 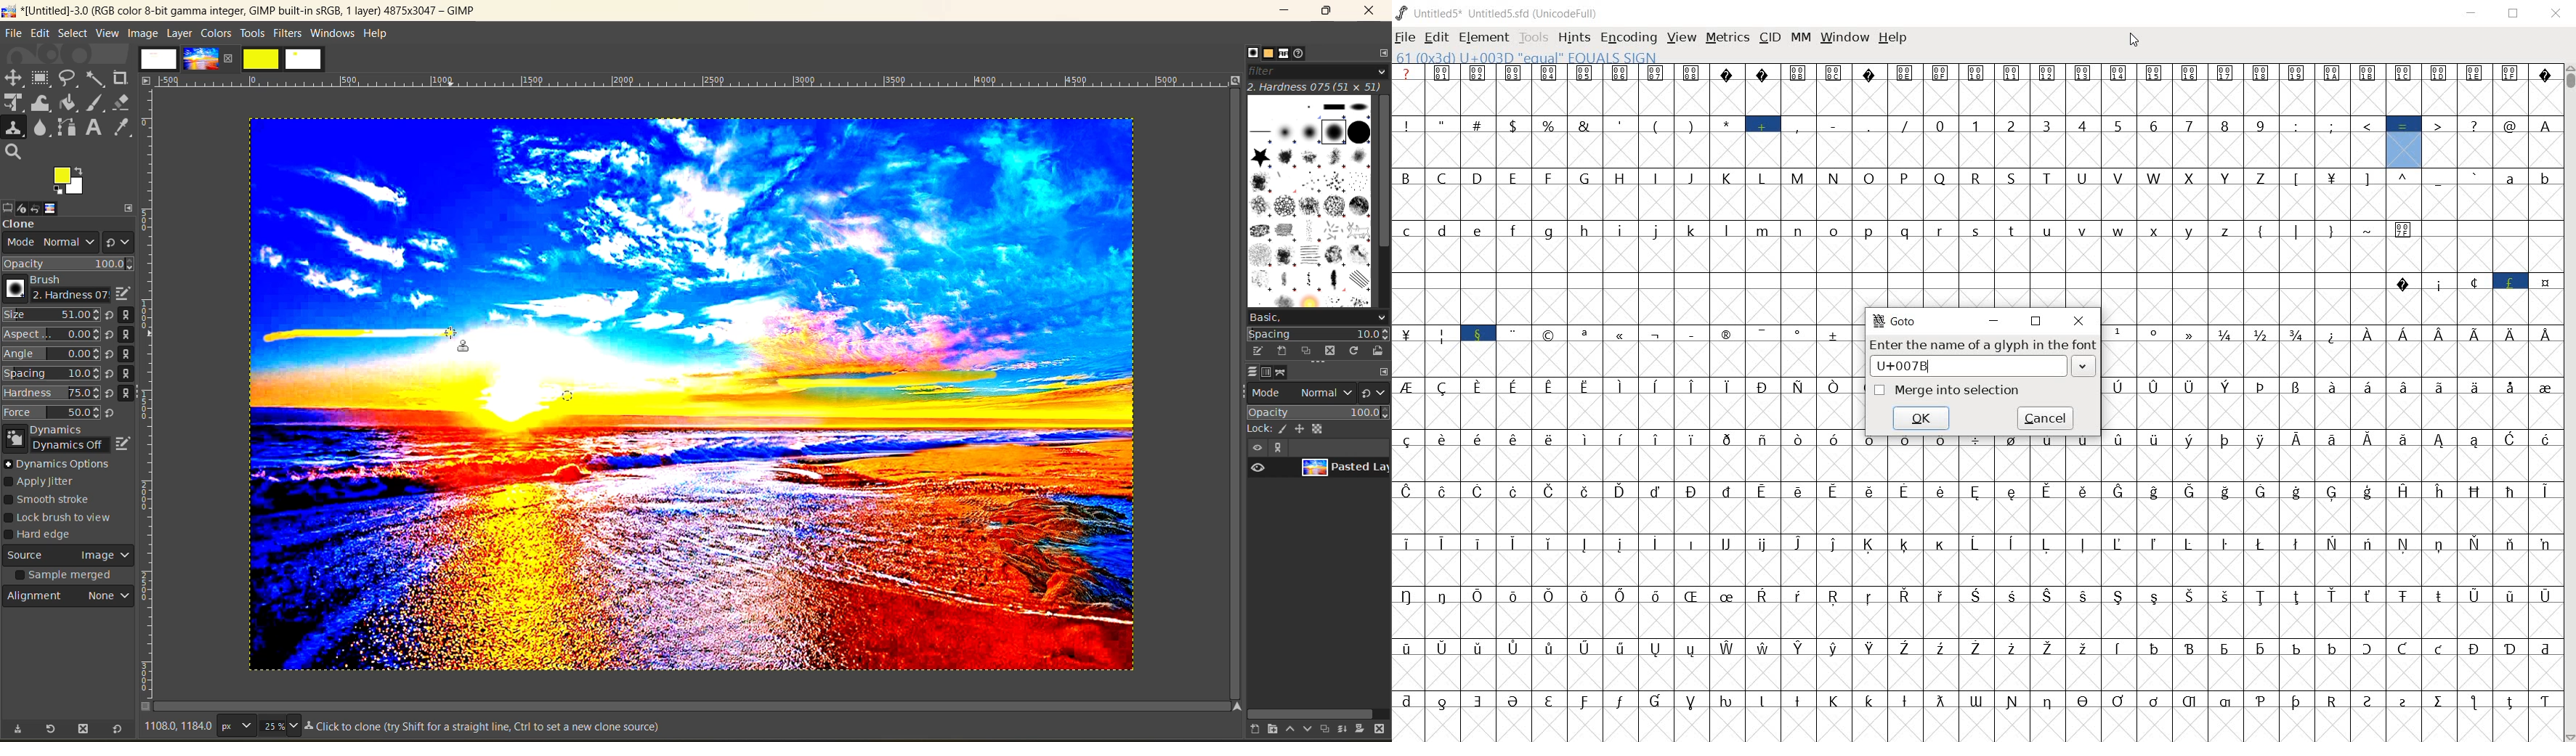 I want to click on color picker tool, so click(x=124, y=127).